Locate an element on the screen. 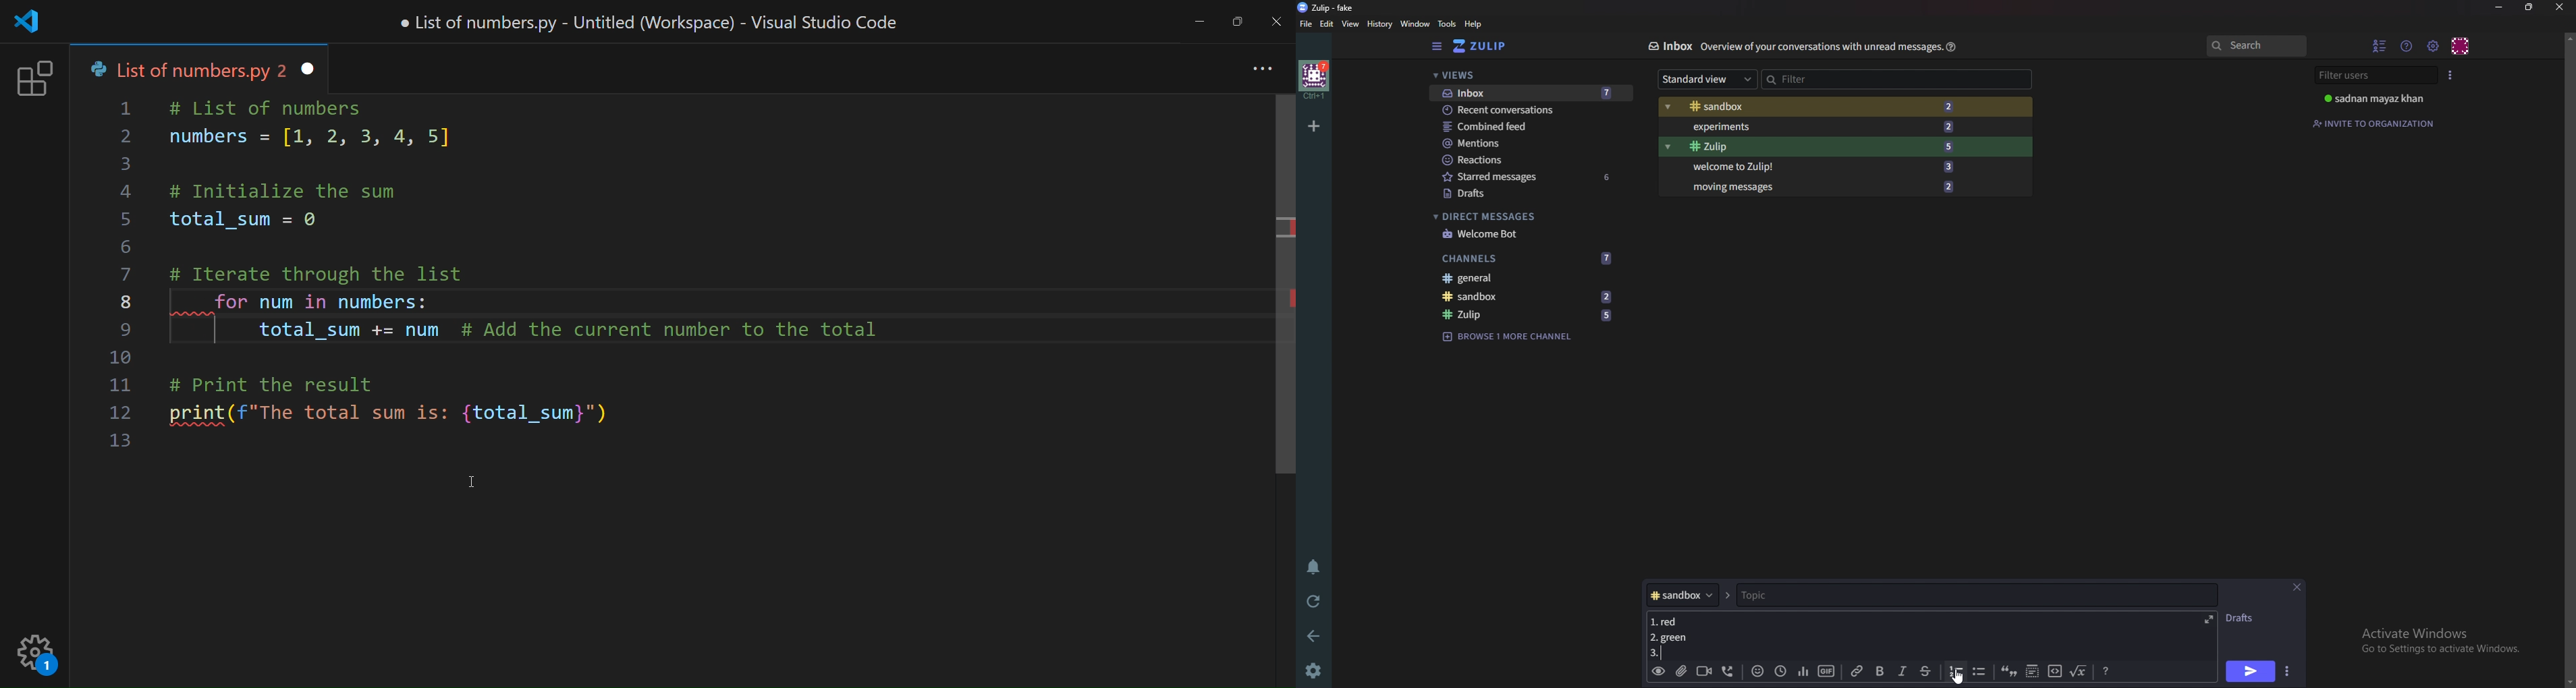  help is located at coordinates (1473, 25).